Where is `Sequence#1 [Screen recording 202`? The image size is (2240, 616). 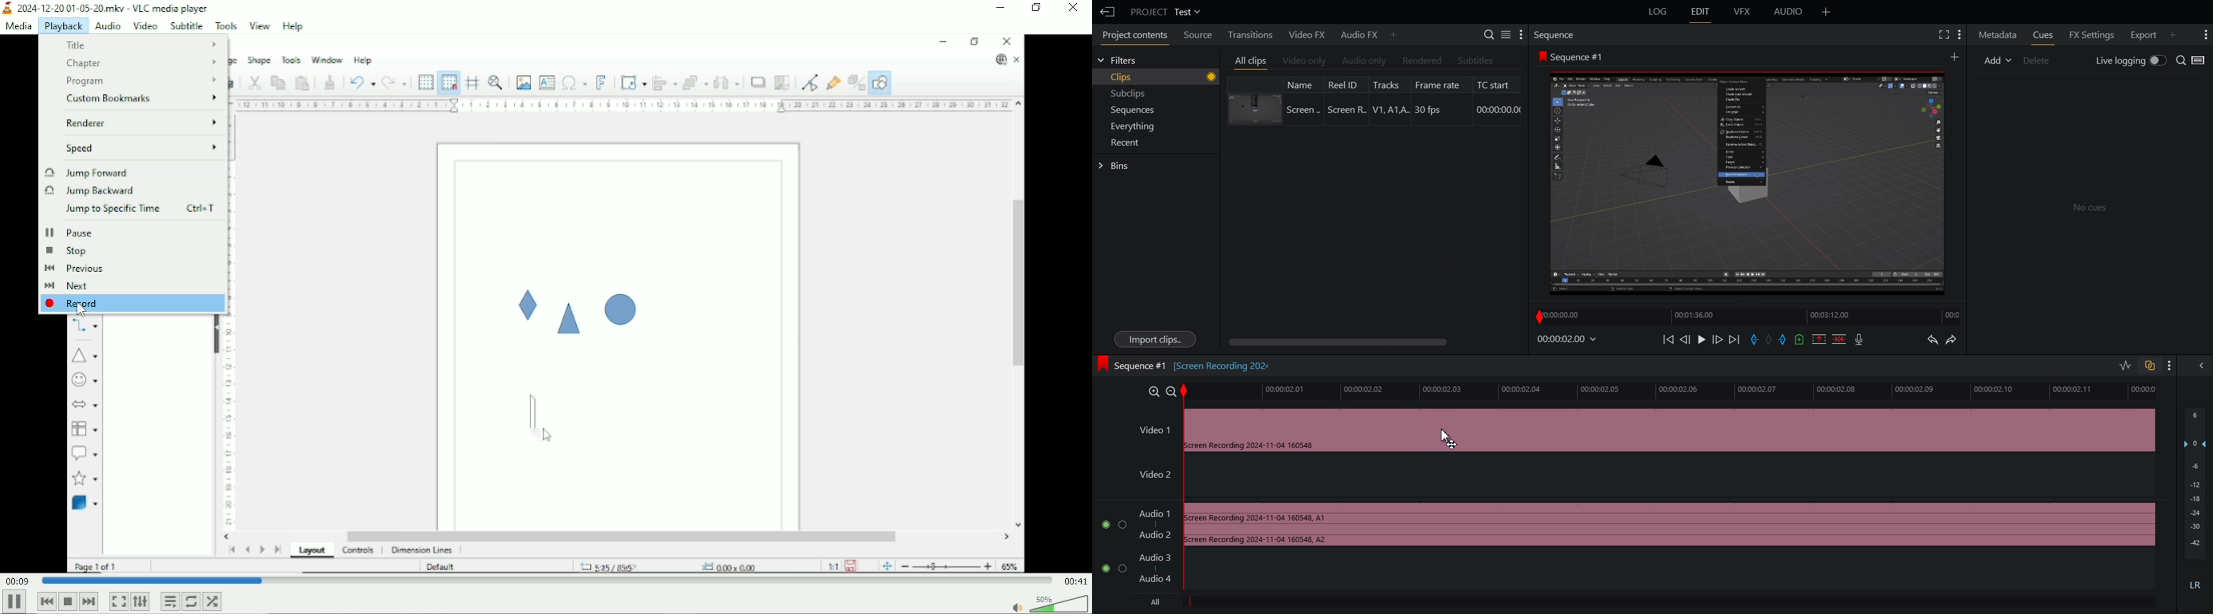
Sequence#1 [Screen recording 202 is located at coordinates (1189, 367).